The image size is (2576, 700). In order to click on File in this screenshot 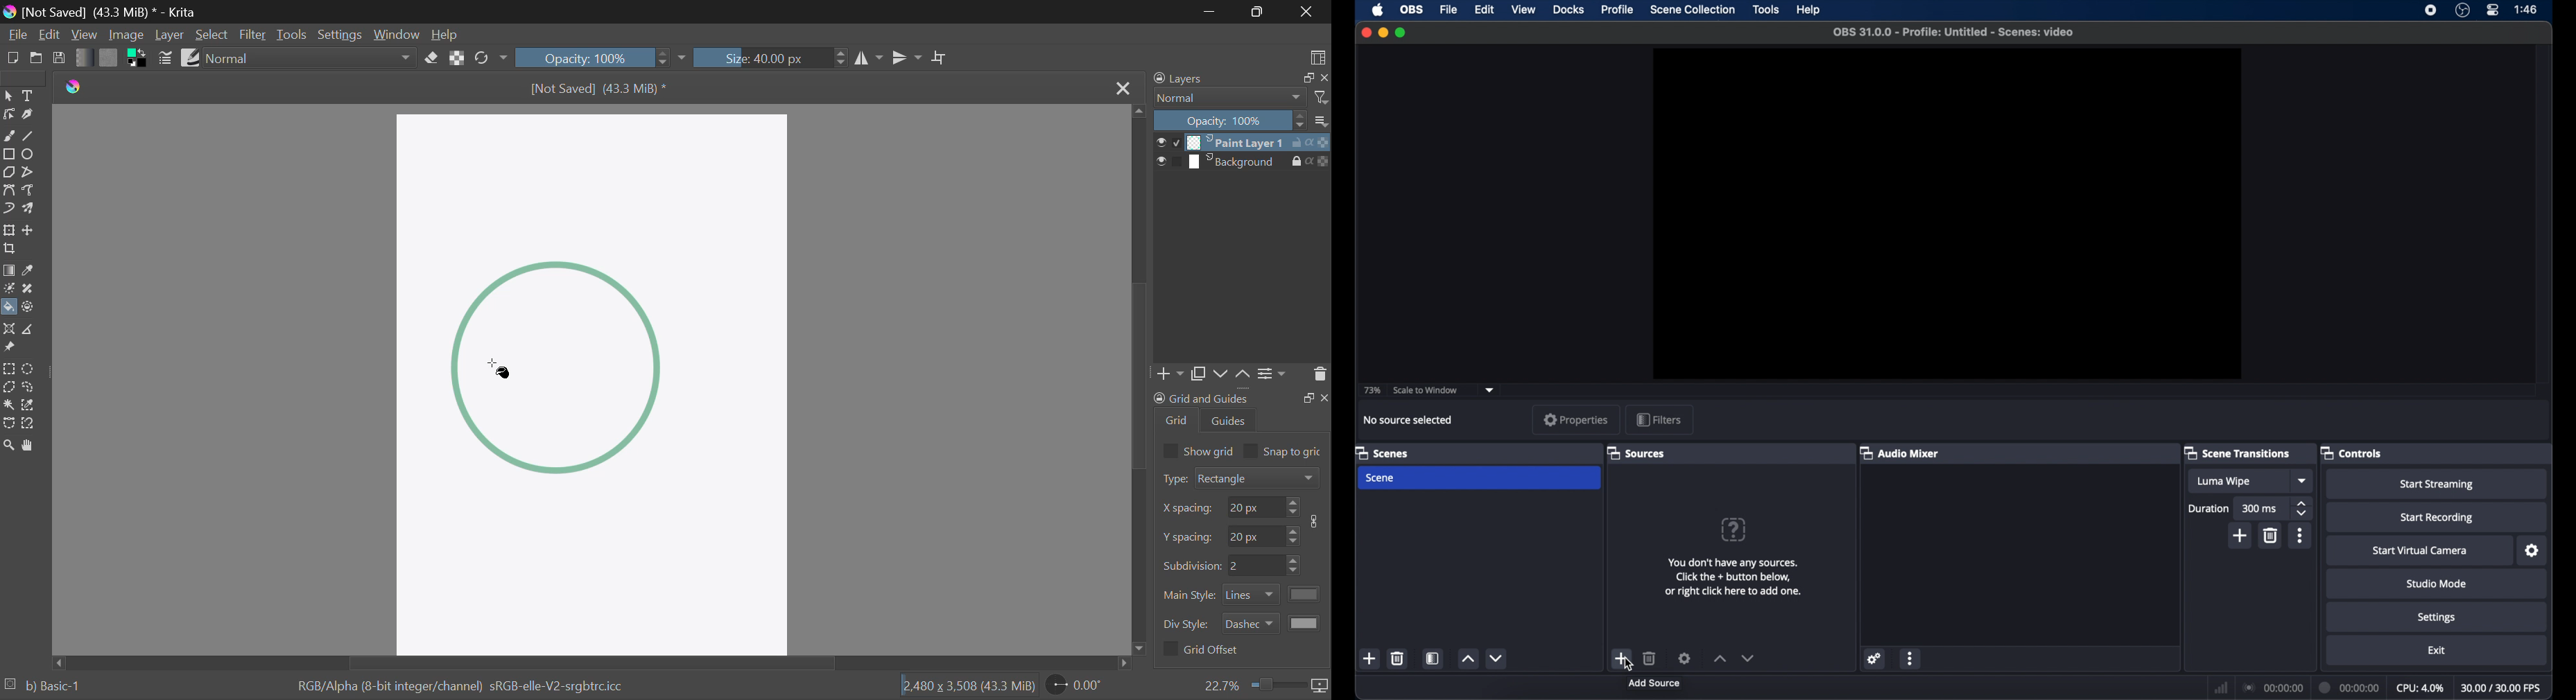, I will do `click(17, 37)`.